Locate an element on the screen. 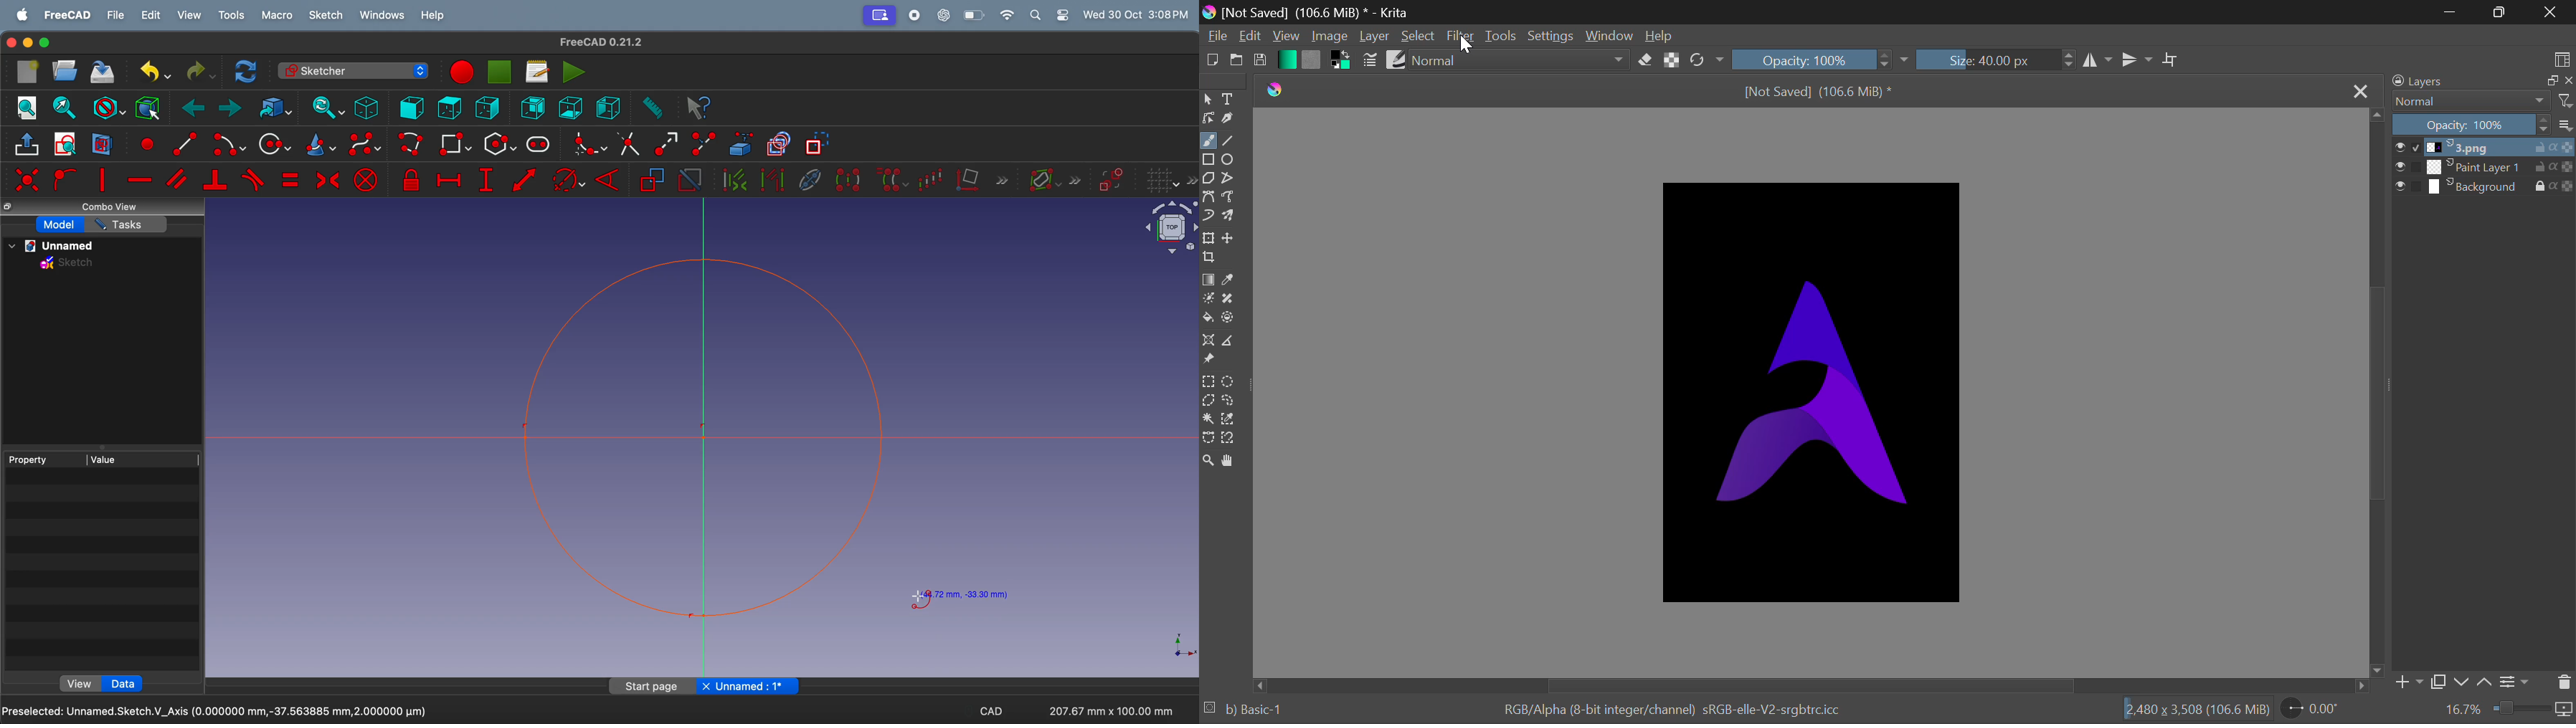 The image size is (2576, 728). axis is located at coordinates (1178, 644).